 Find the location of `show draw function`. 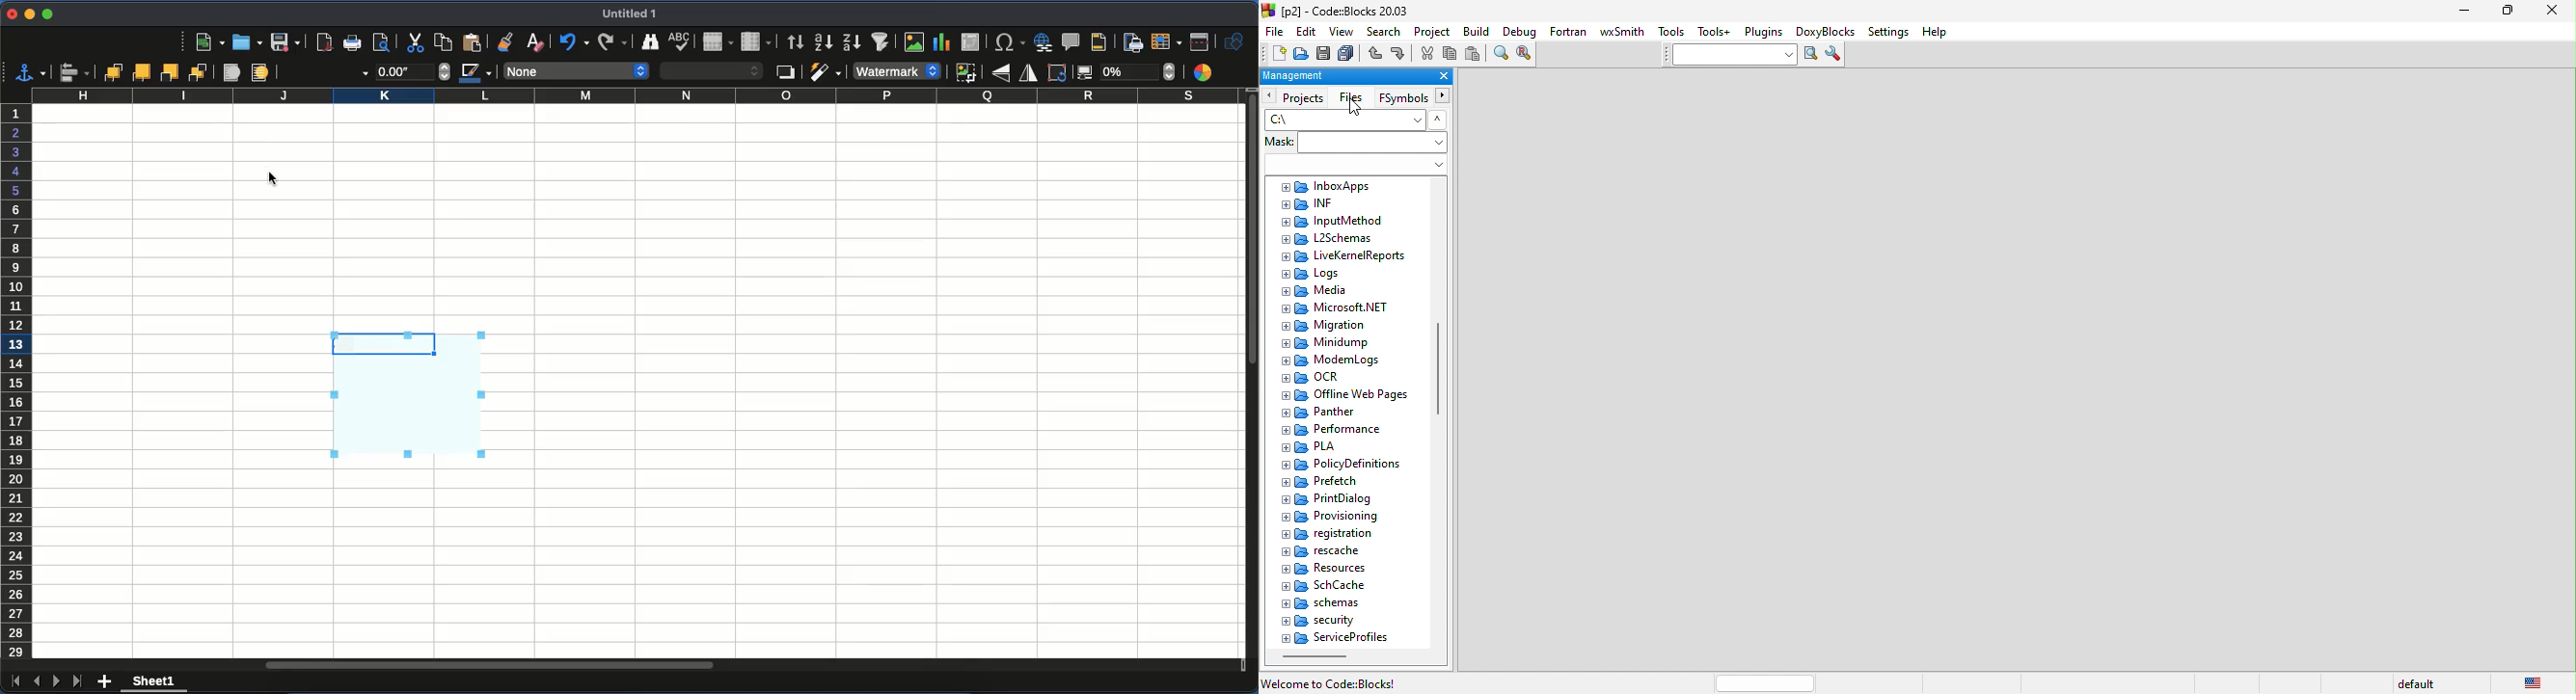

show draw function is located at coordinates (1235, 42).